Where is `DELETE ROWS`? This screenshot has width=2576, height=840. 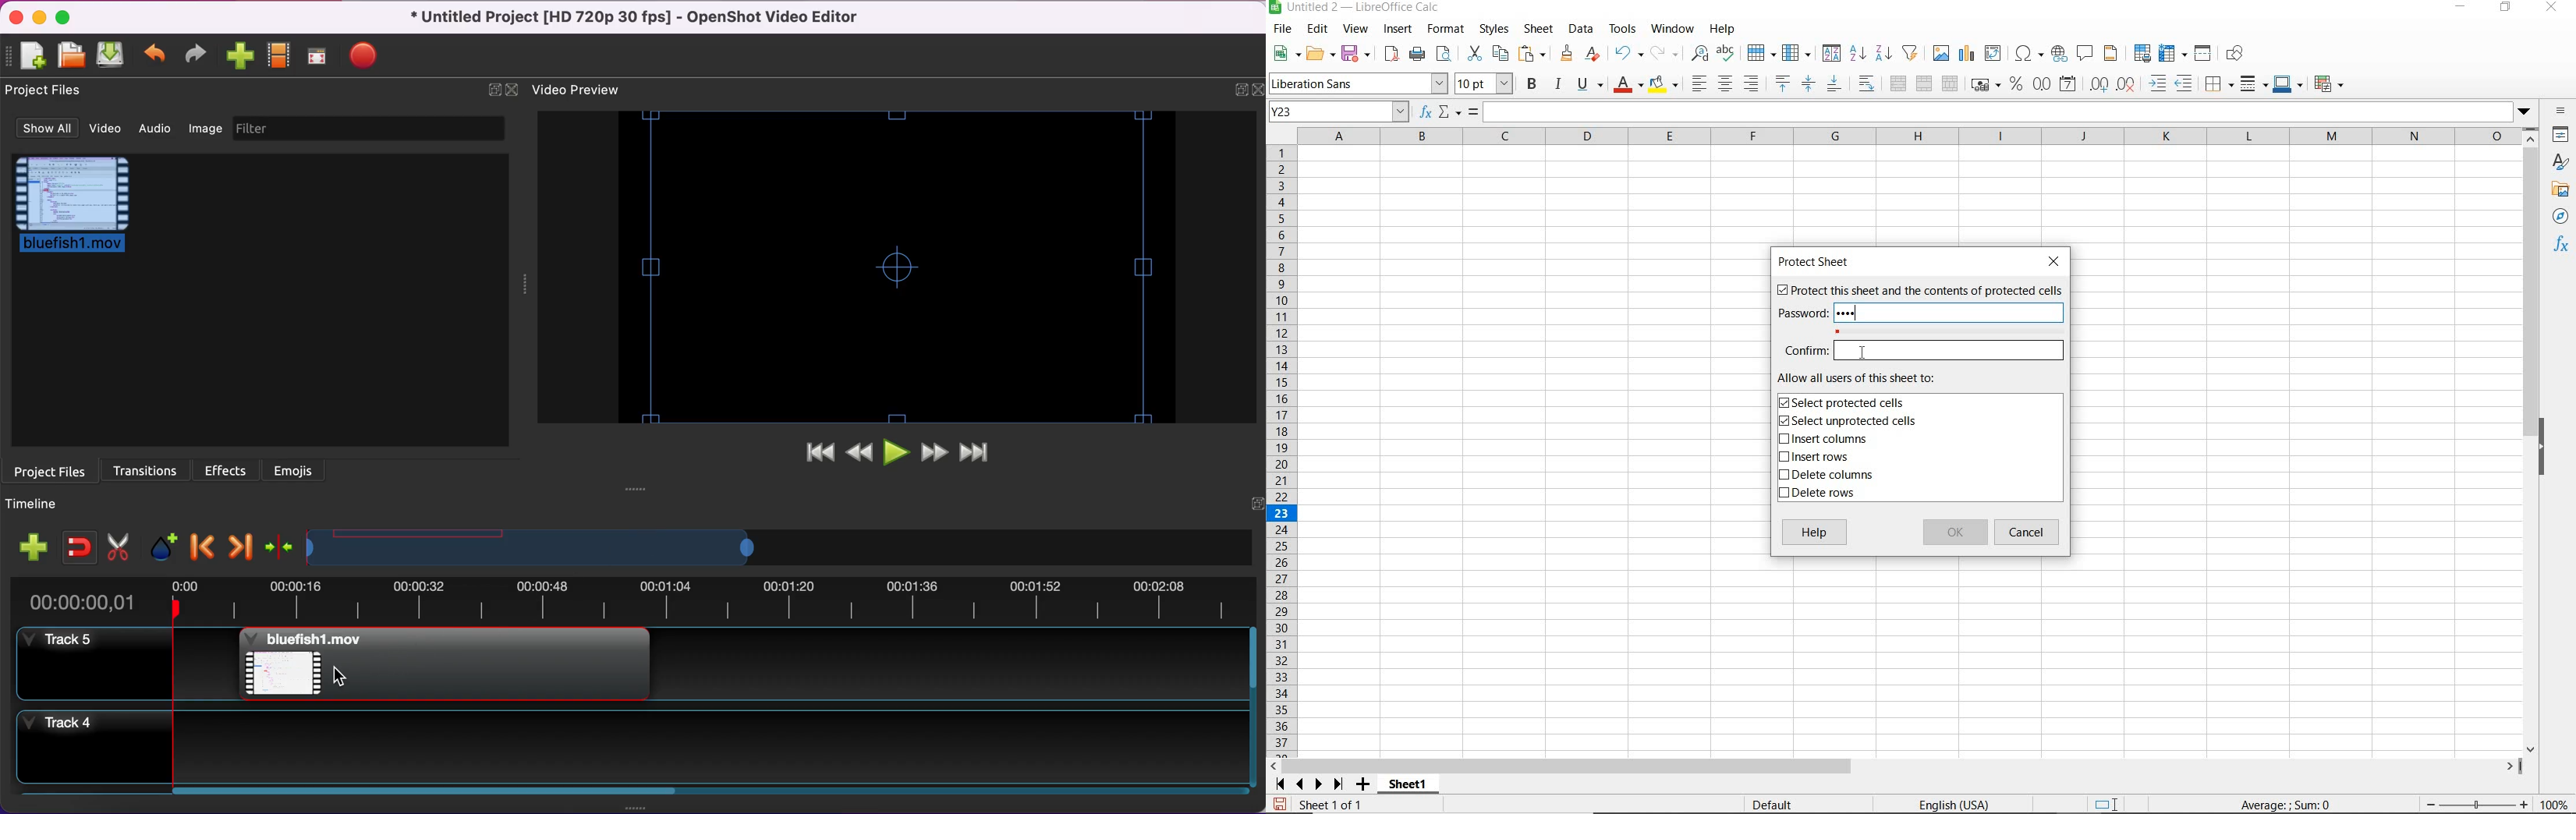 DELETE ROWS is located at coordinates (1819, 495).